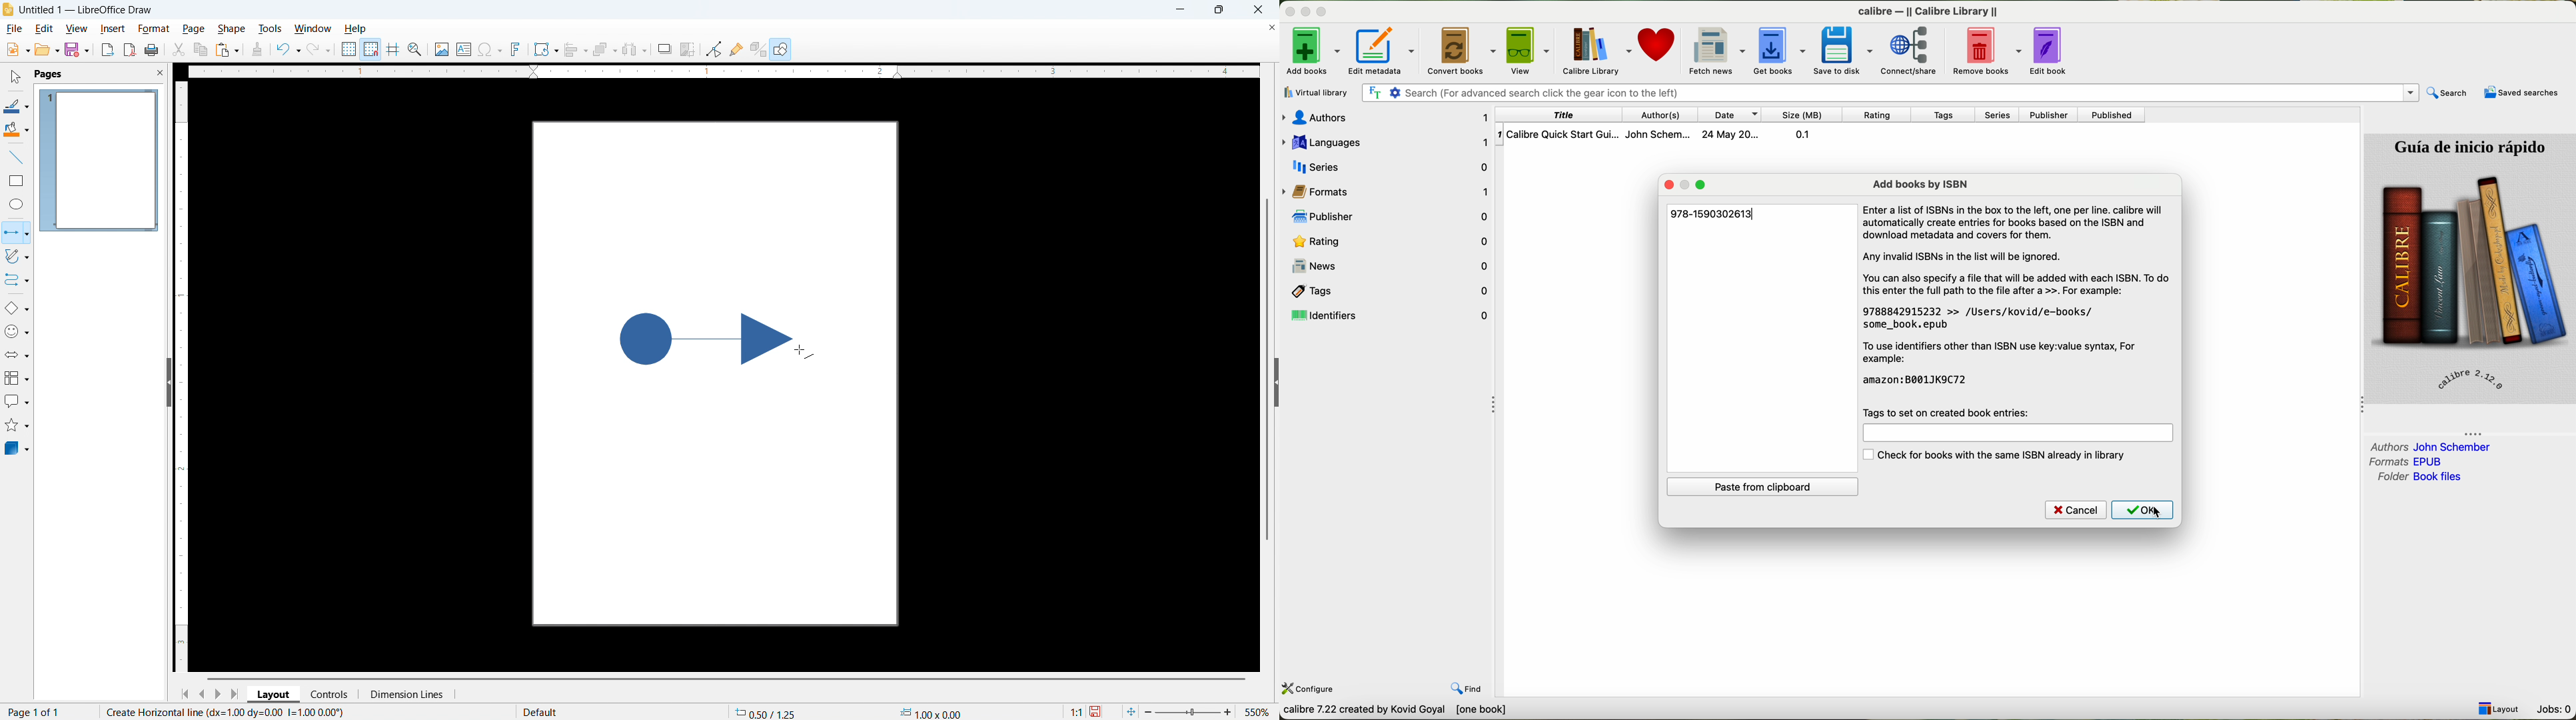  What do you see at coordinates (2000, 115) in the screenshot?
I see `series` at bounding box center [2000, 115].